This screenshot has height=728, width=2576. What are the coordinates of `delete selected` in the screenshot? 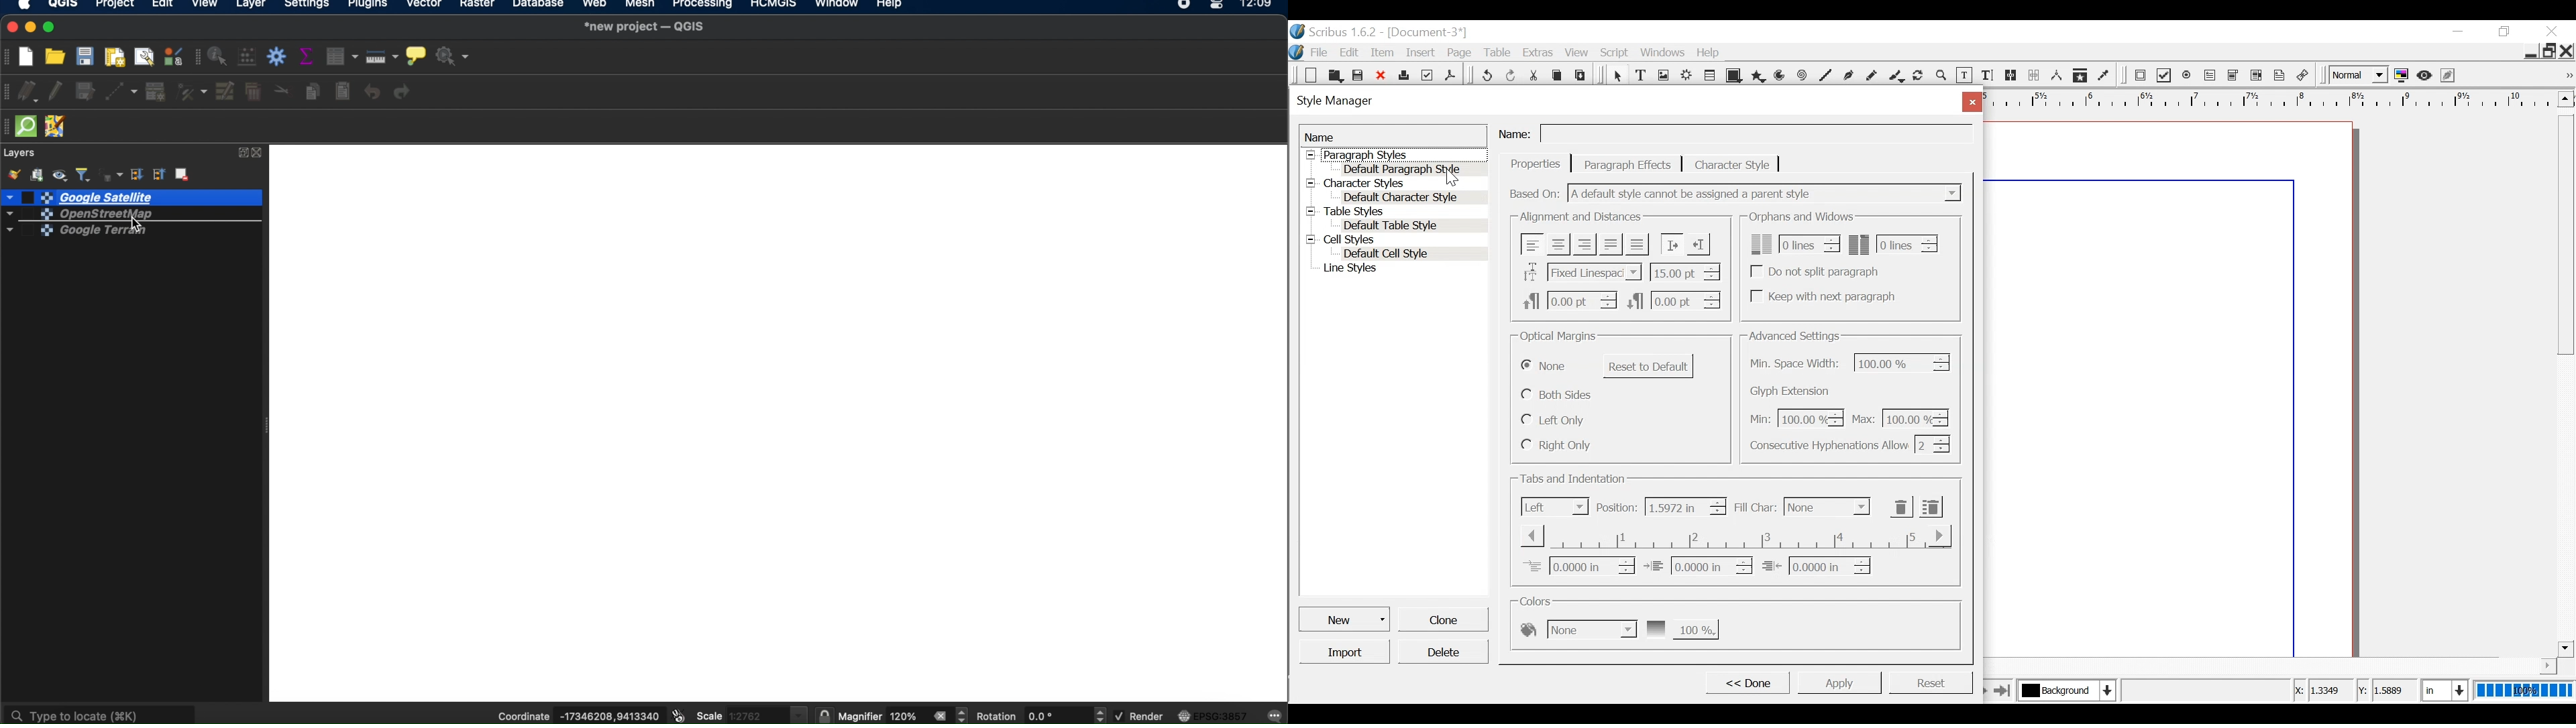 It's located at (253, 93).